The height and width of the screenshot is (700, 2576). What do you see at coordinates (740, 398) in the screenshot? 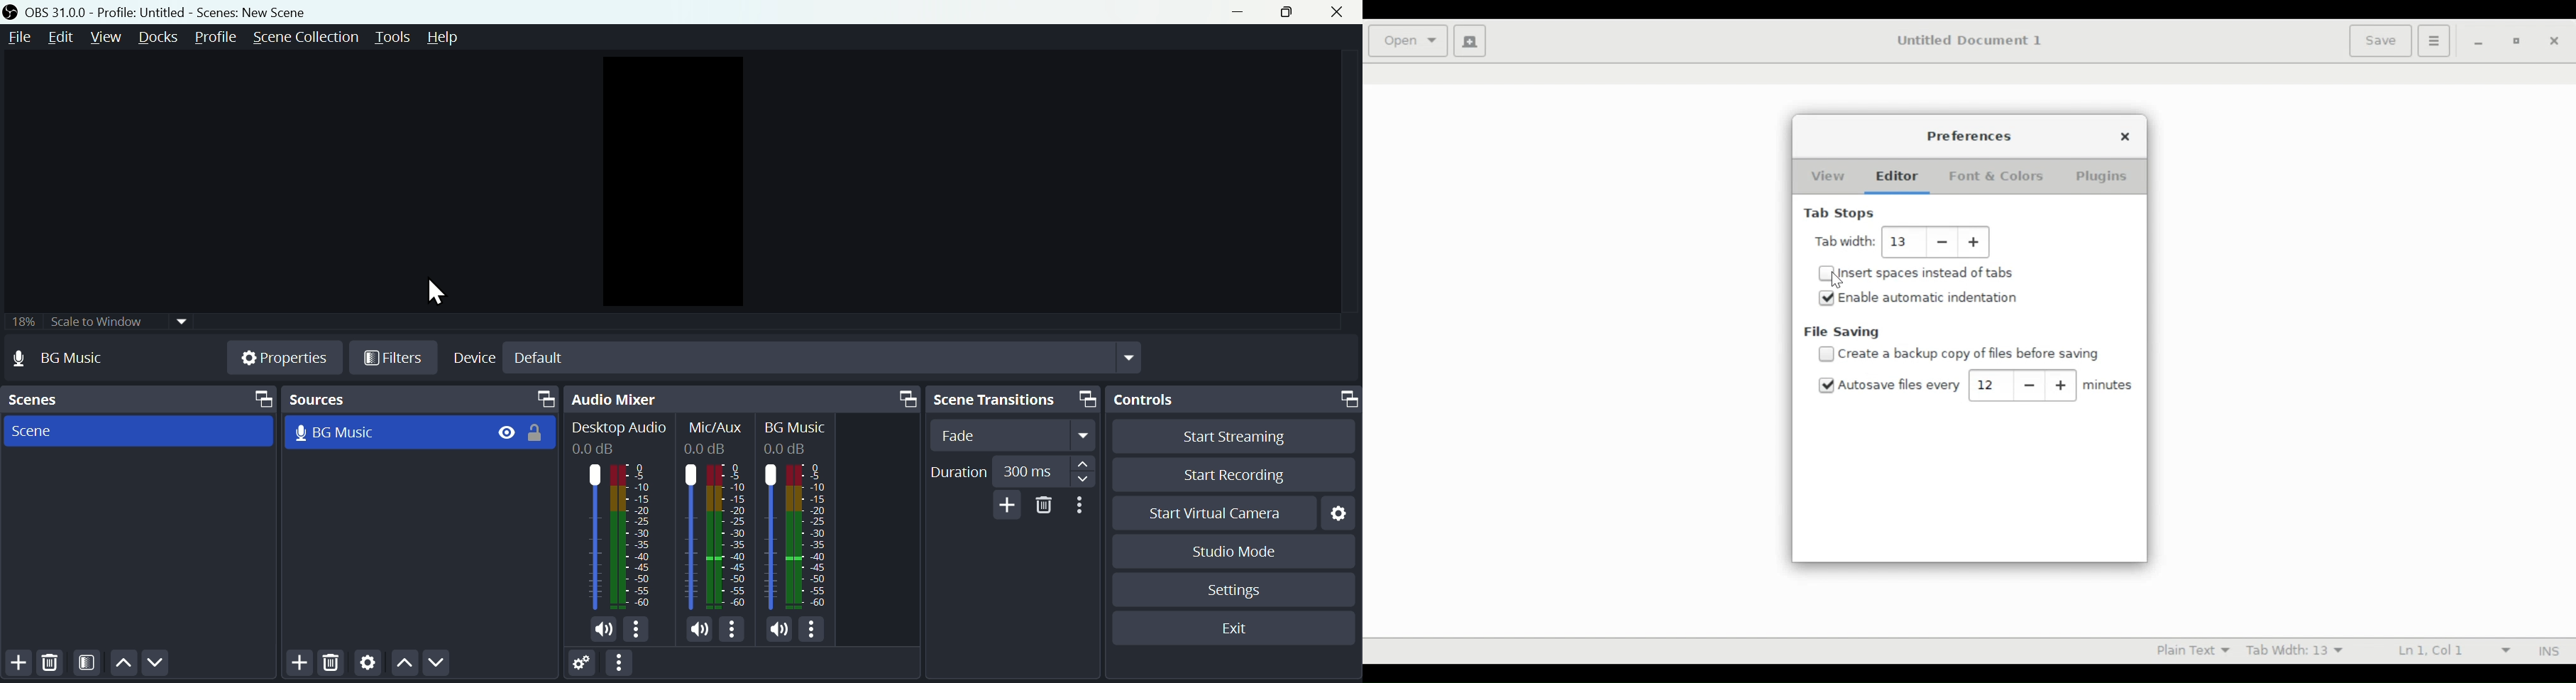
I see `Audio mixer` at bounding box center [740, 398].